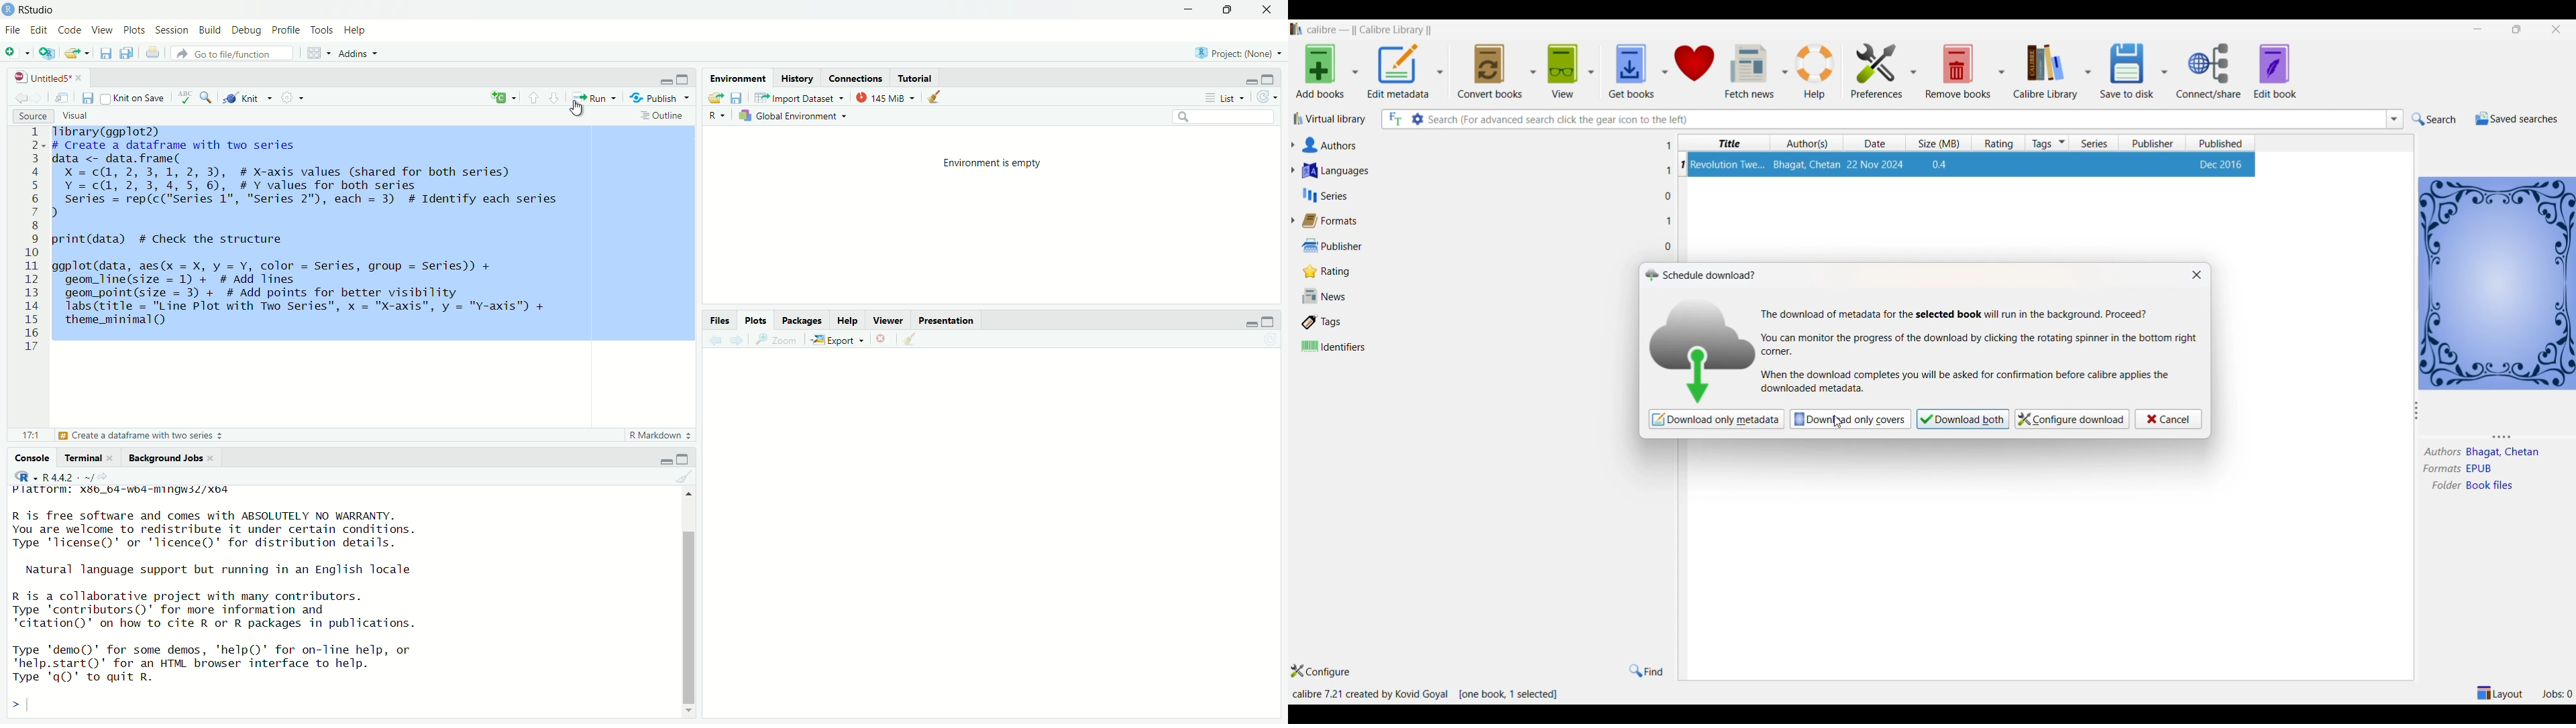 The image size is (2576, 728). I want to click on Maximize, so click(683, 459).